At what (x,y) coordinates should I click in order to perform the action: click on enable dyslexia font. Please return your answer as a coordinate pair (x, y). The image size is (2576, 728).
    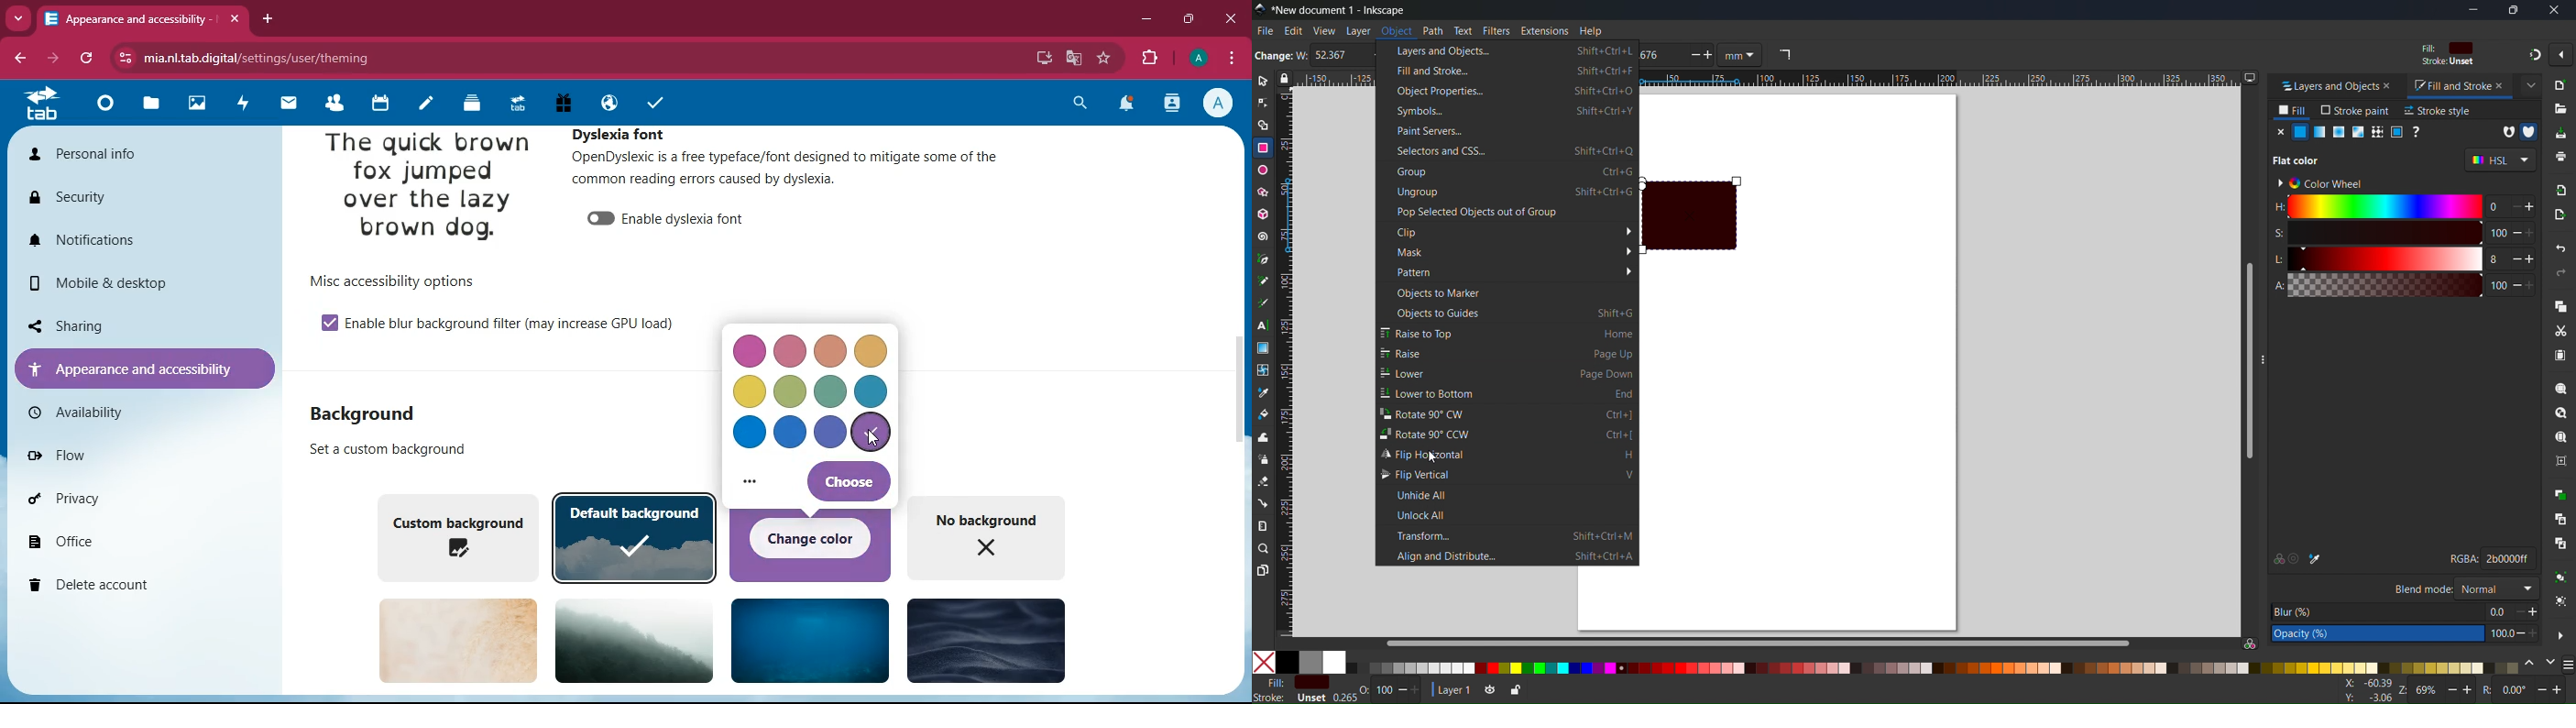
    Looking at the image, I should click on (690, 218).